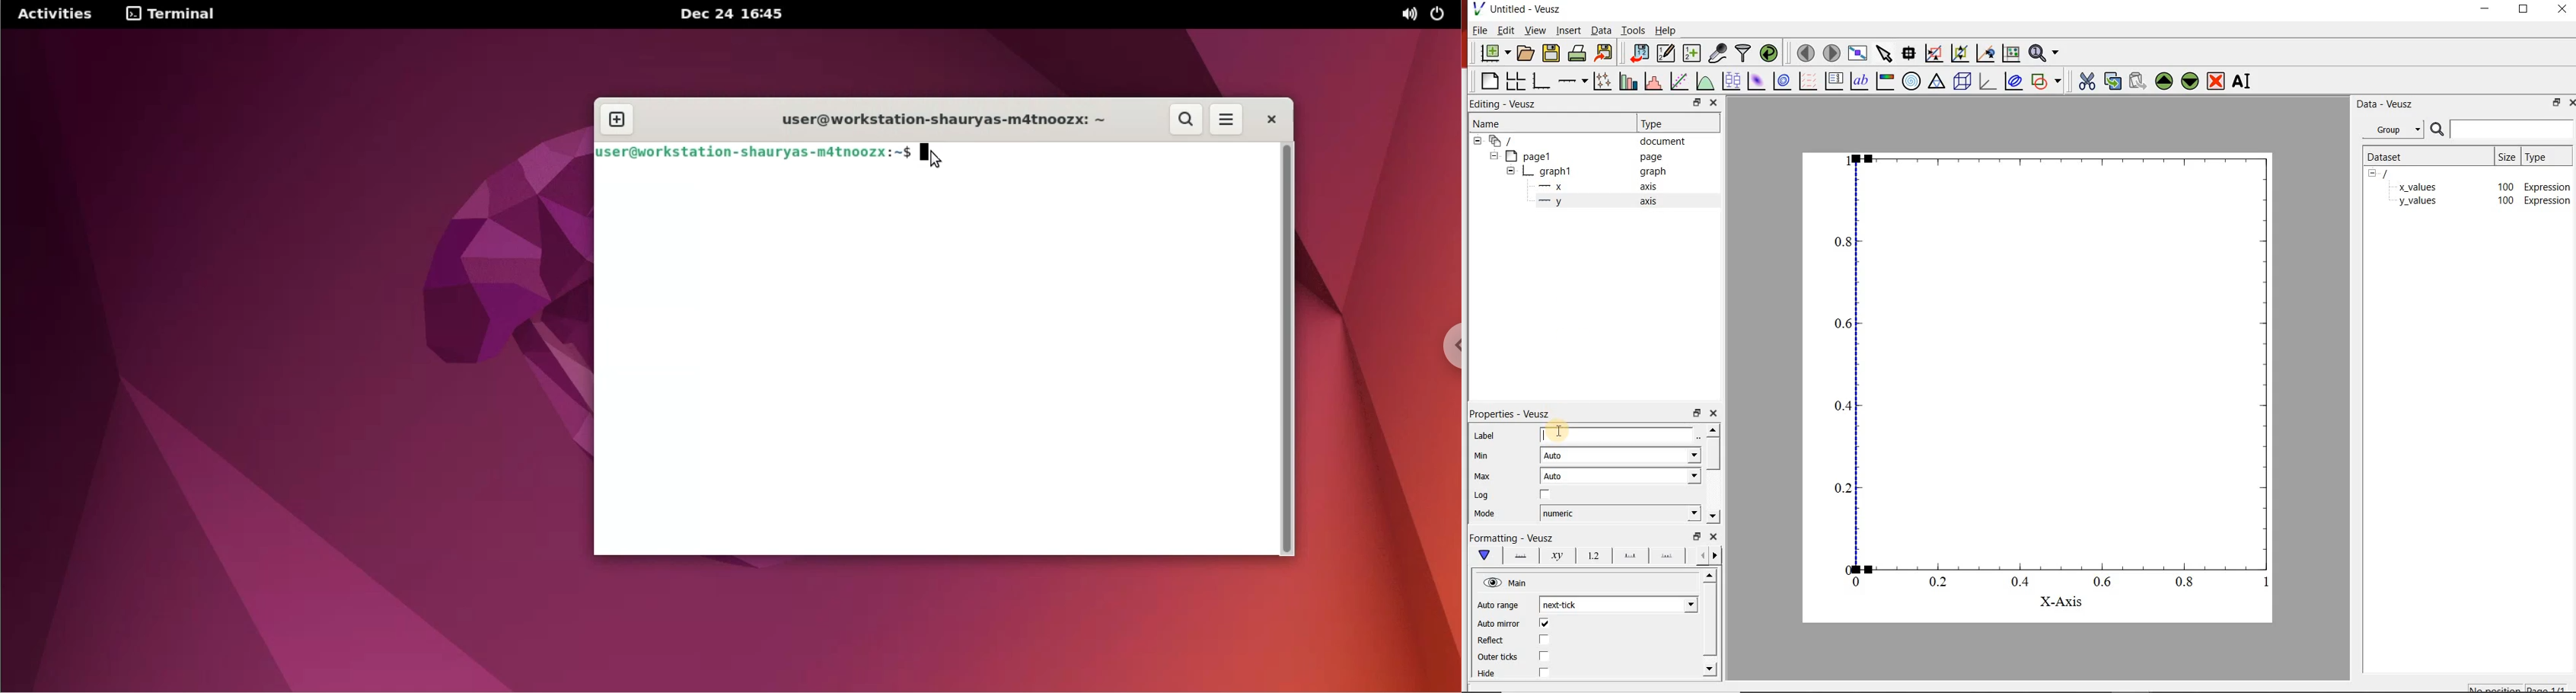 Image resolution: width=2576 pixels, height=700 pixels. Describe the element at coordinates (1694, 54) in the screenshot. I see `create new datasets using ranges, parametrically or as functions of existing datasets` at that location.